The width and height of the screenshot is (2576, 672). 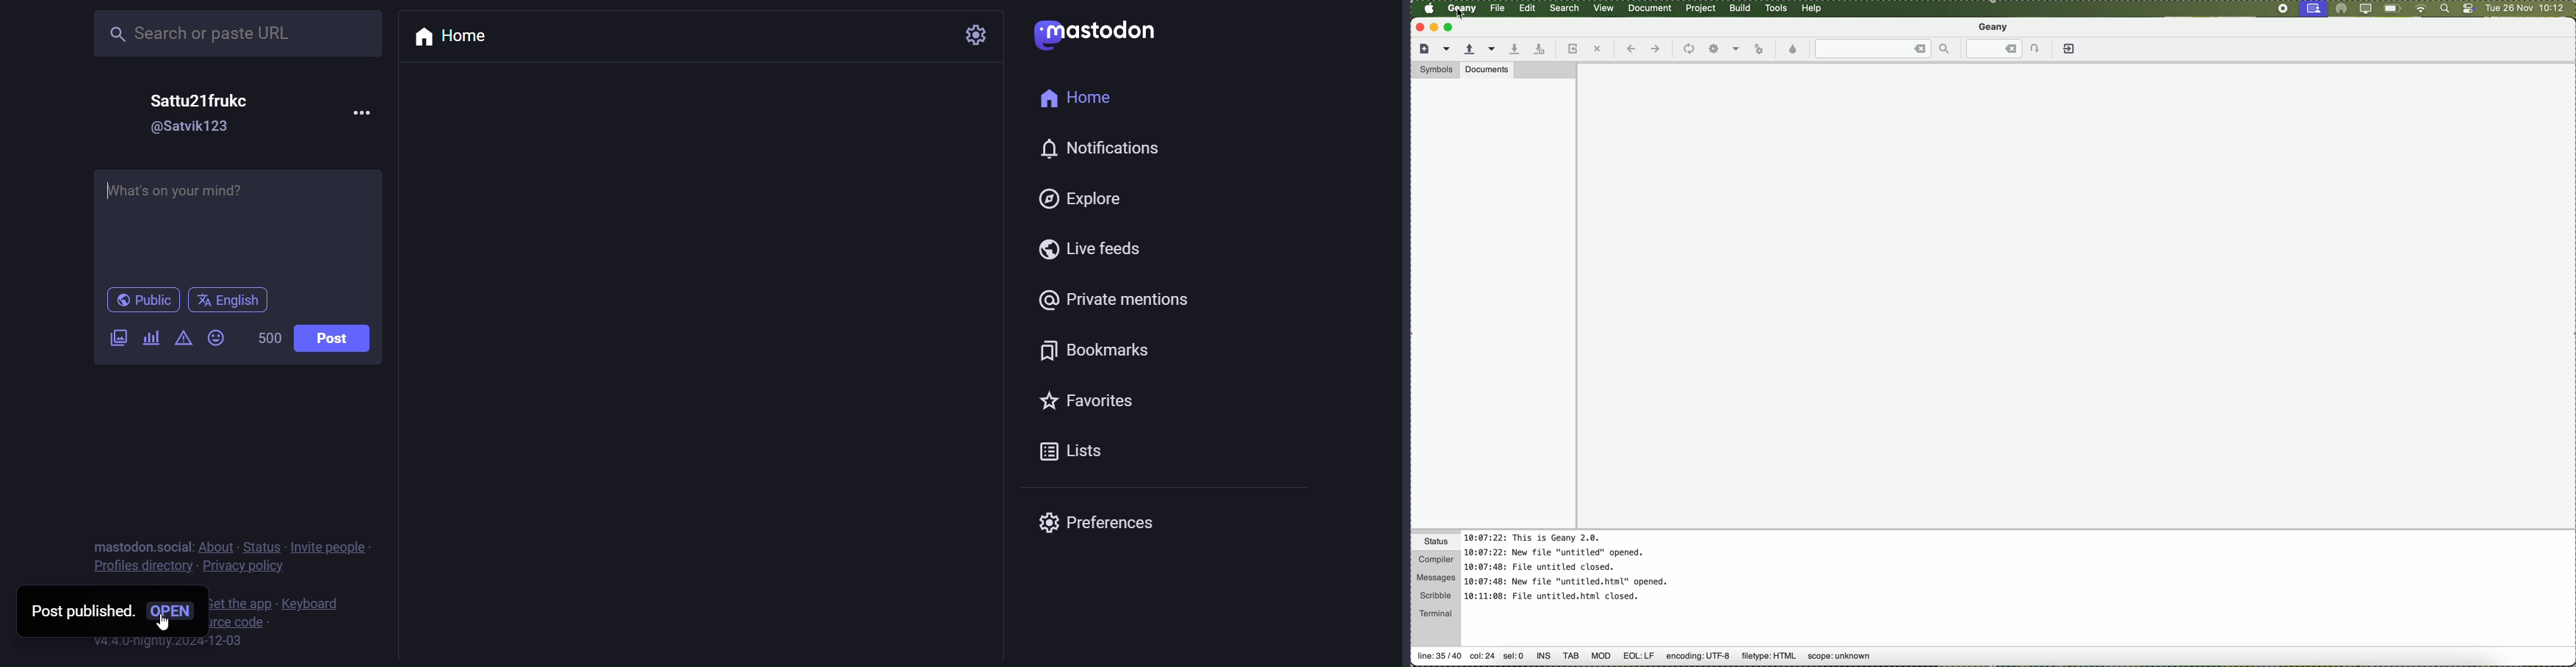 What do you see at coordinates (1778, 9) in the screenshot?
I see `tools` at bounding box center [1778, 9].